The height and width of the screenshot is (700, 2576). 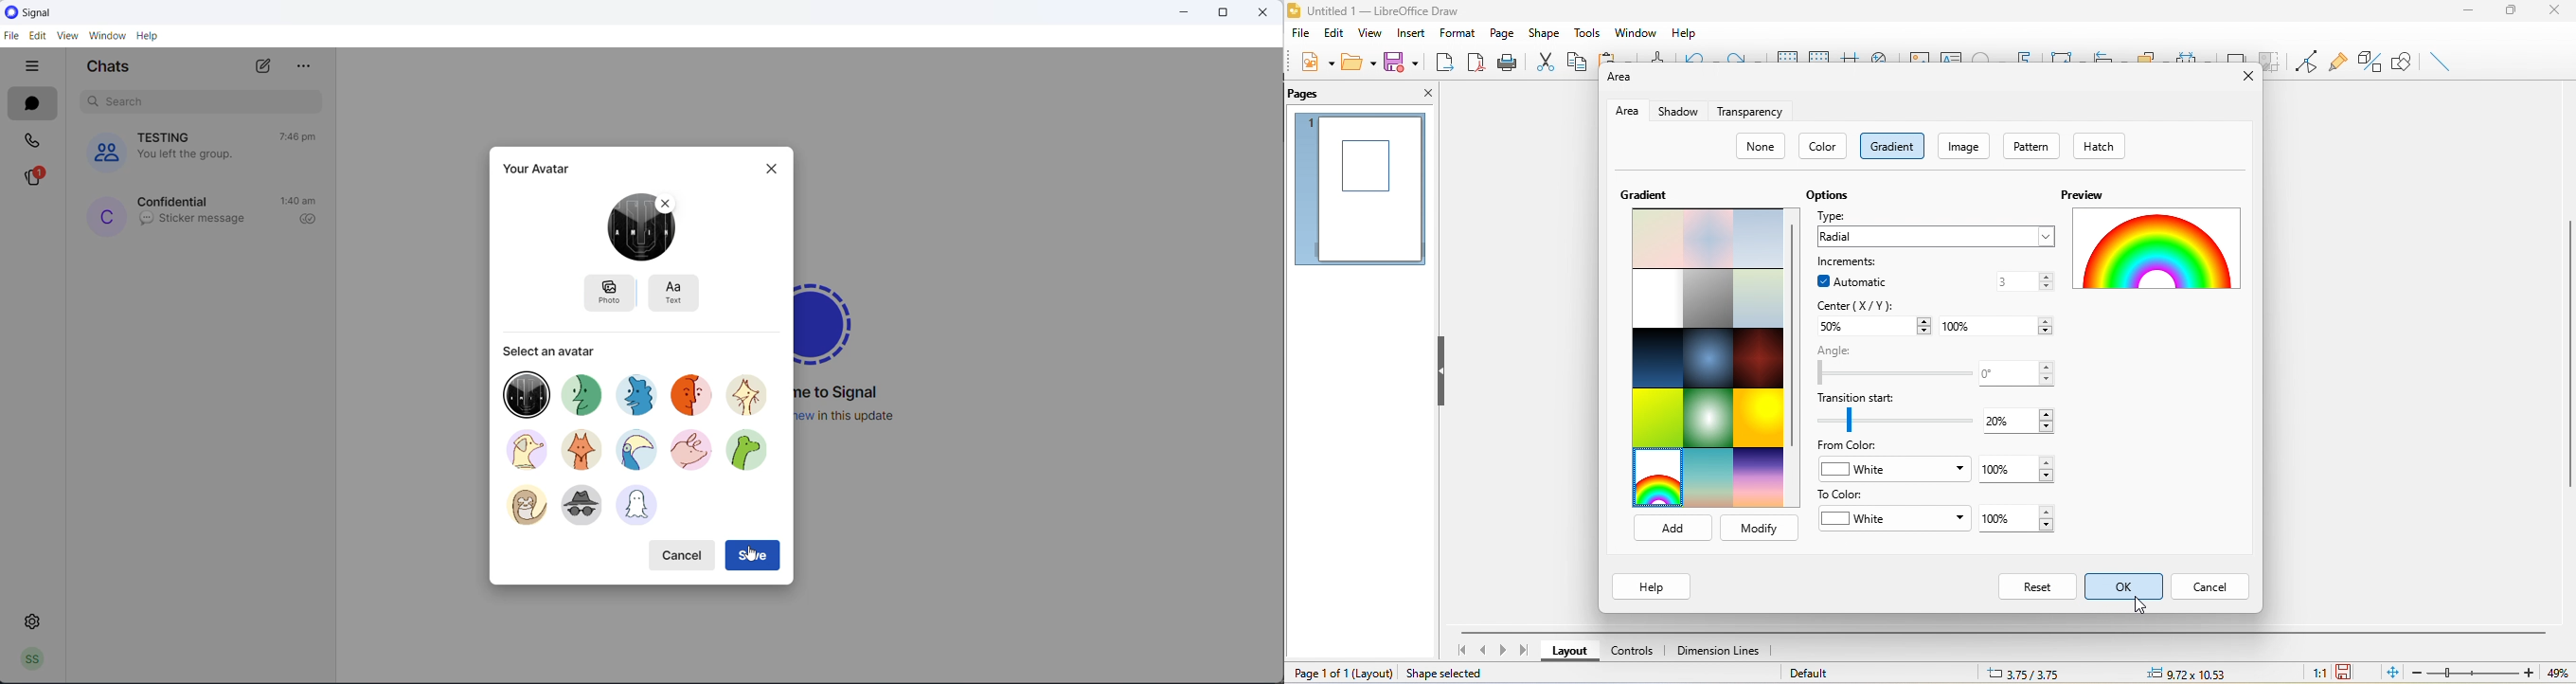 I want to click on hide, so click(x=1443, y=374).